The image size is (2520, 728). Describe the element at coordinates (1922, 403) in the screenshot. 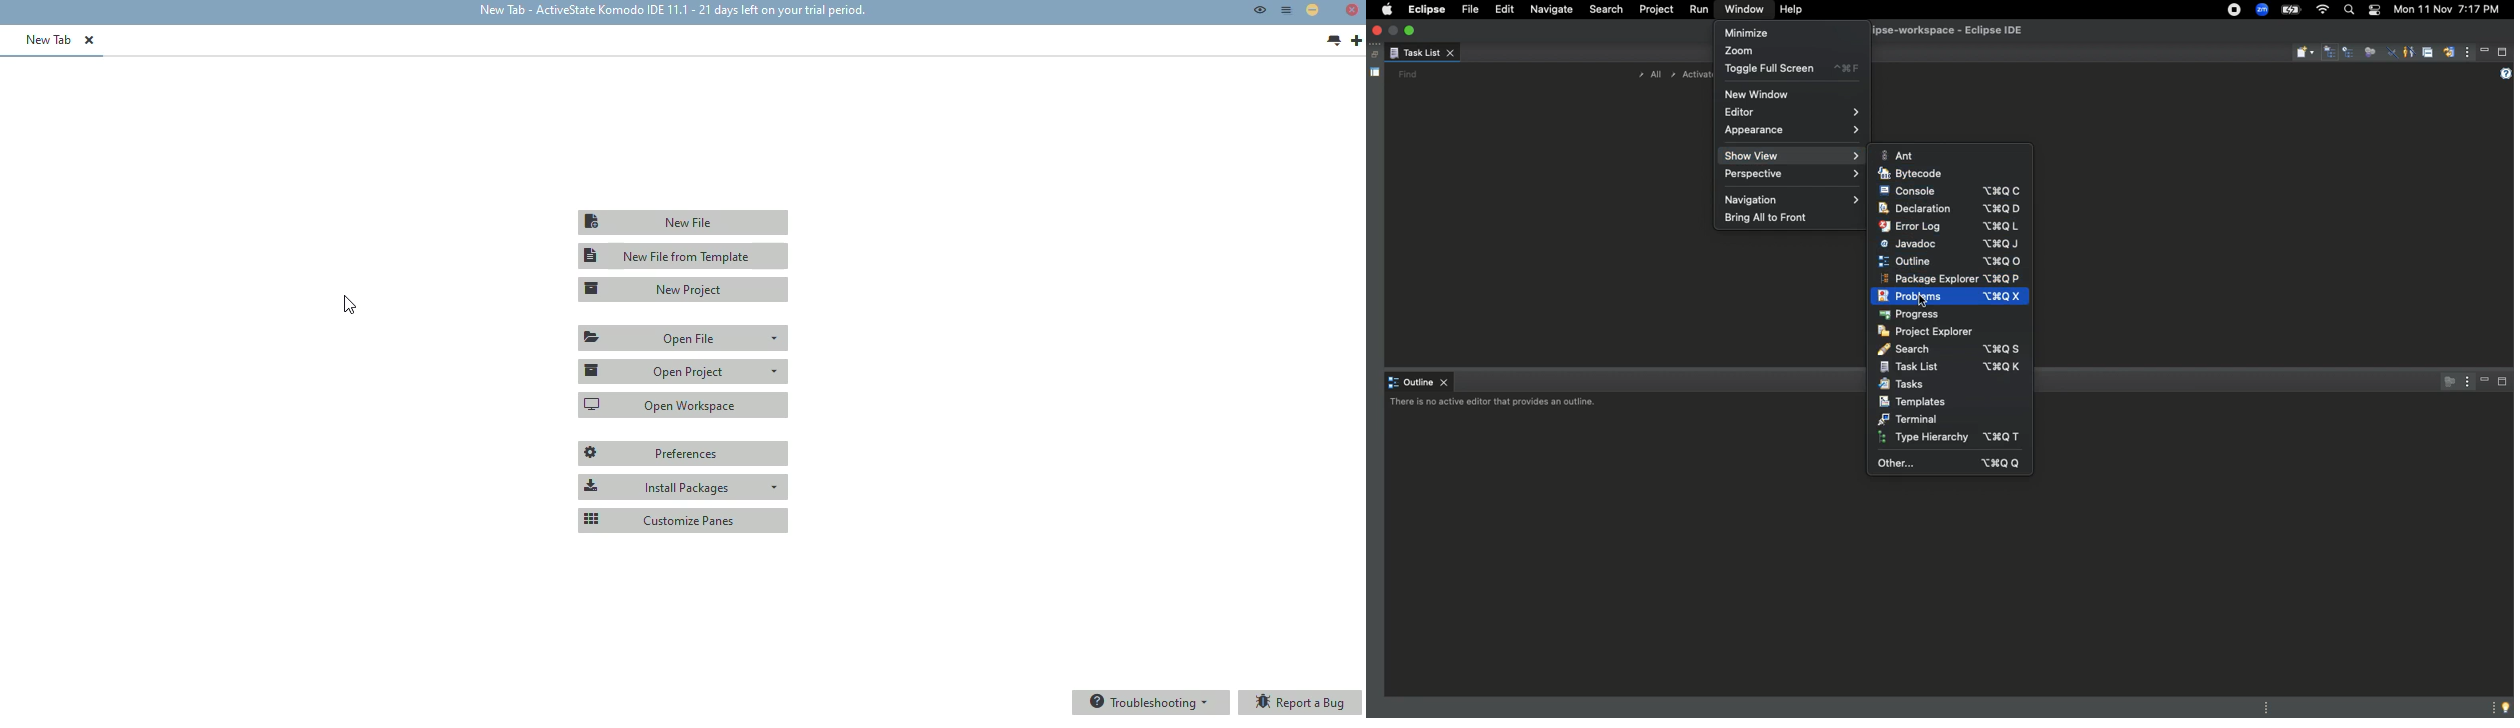

I see `Templates` at that location.